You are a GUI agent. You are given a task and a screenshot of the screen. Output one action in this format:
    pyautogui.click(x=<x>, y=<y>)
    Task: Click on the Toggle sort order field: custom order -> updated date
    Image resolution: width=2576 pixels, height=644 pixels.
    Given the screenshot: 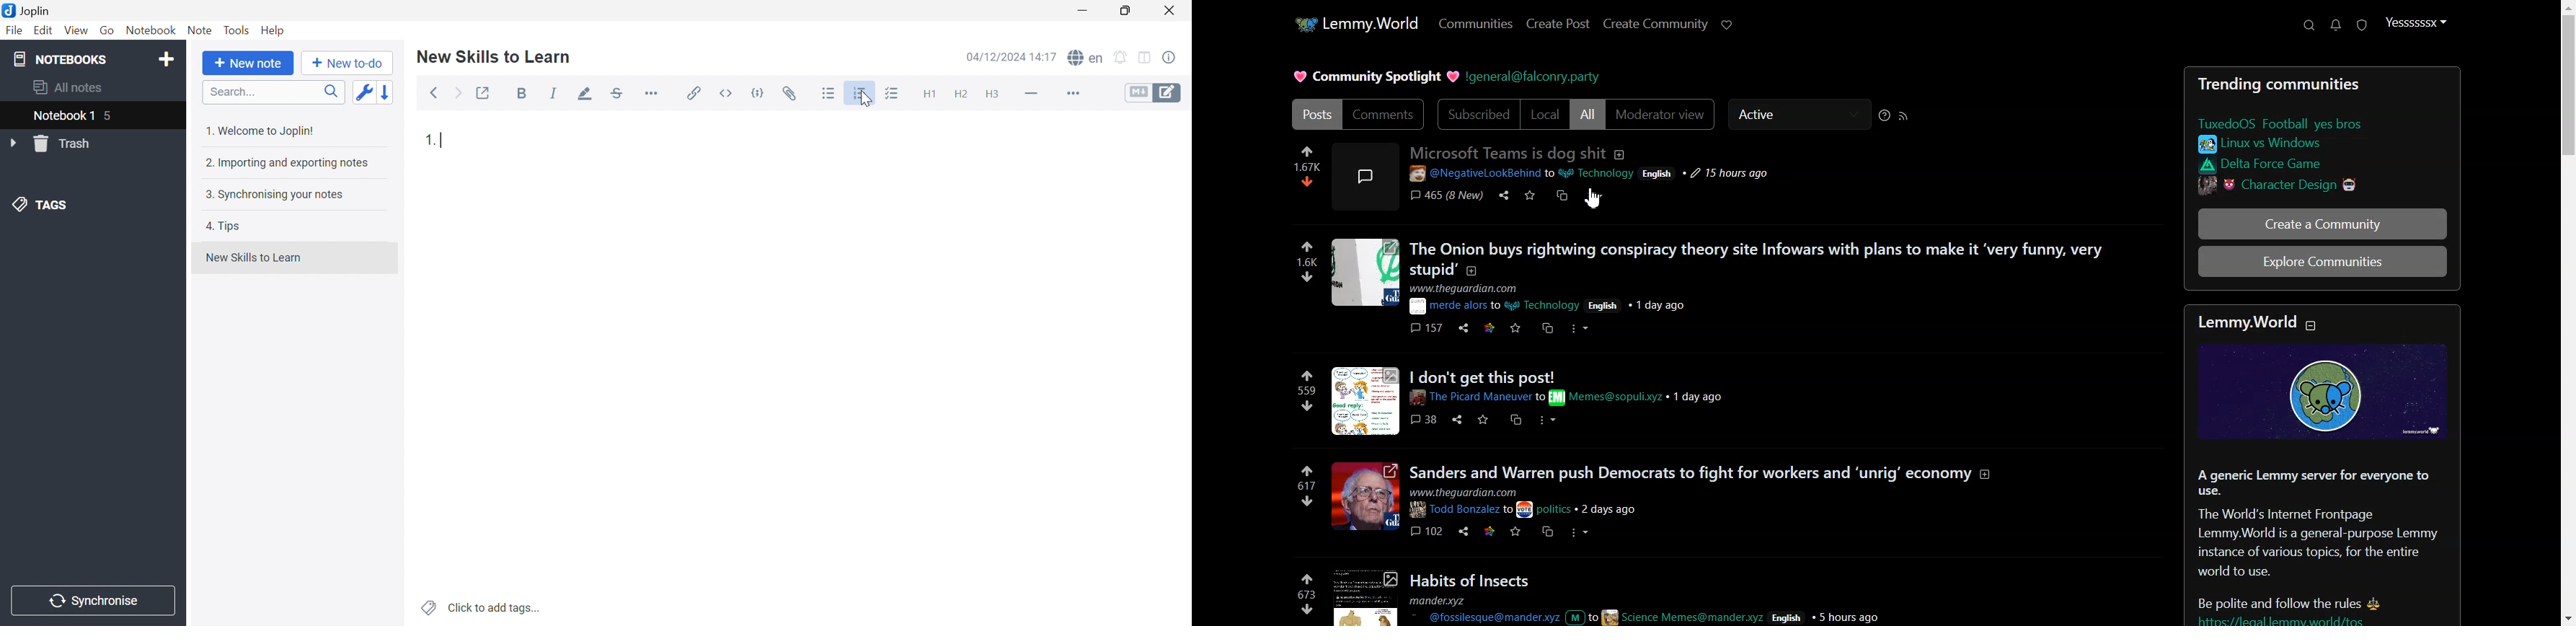 What is the action you would take?
    pyautogui.click(x=363, y=91)
    